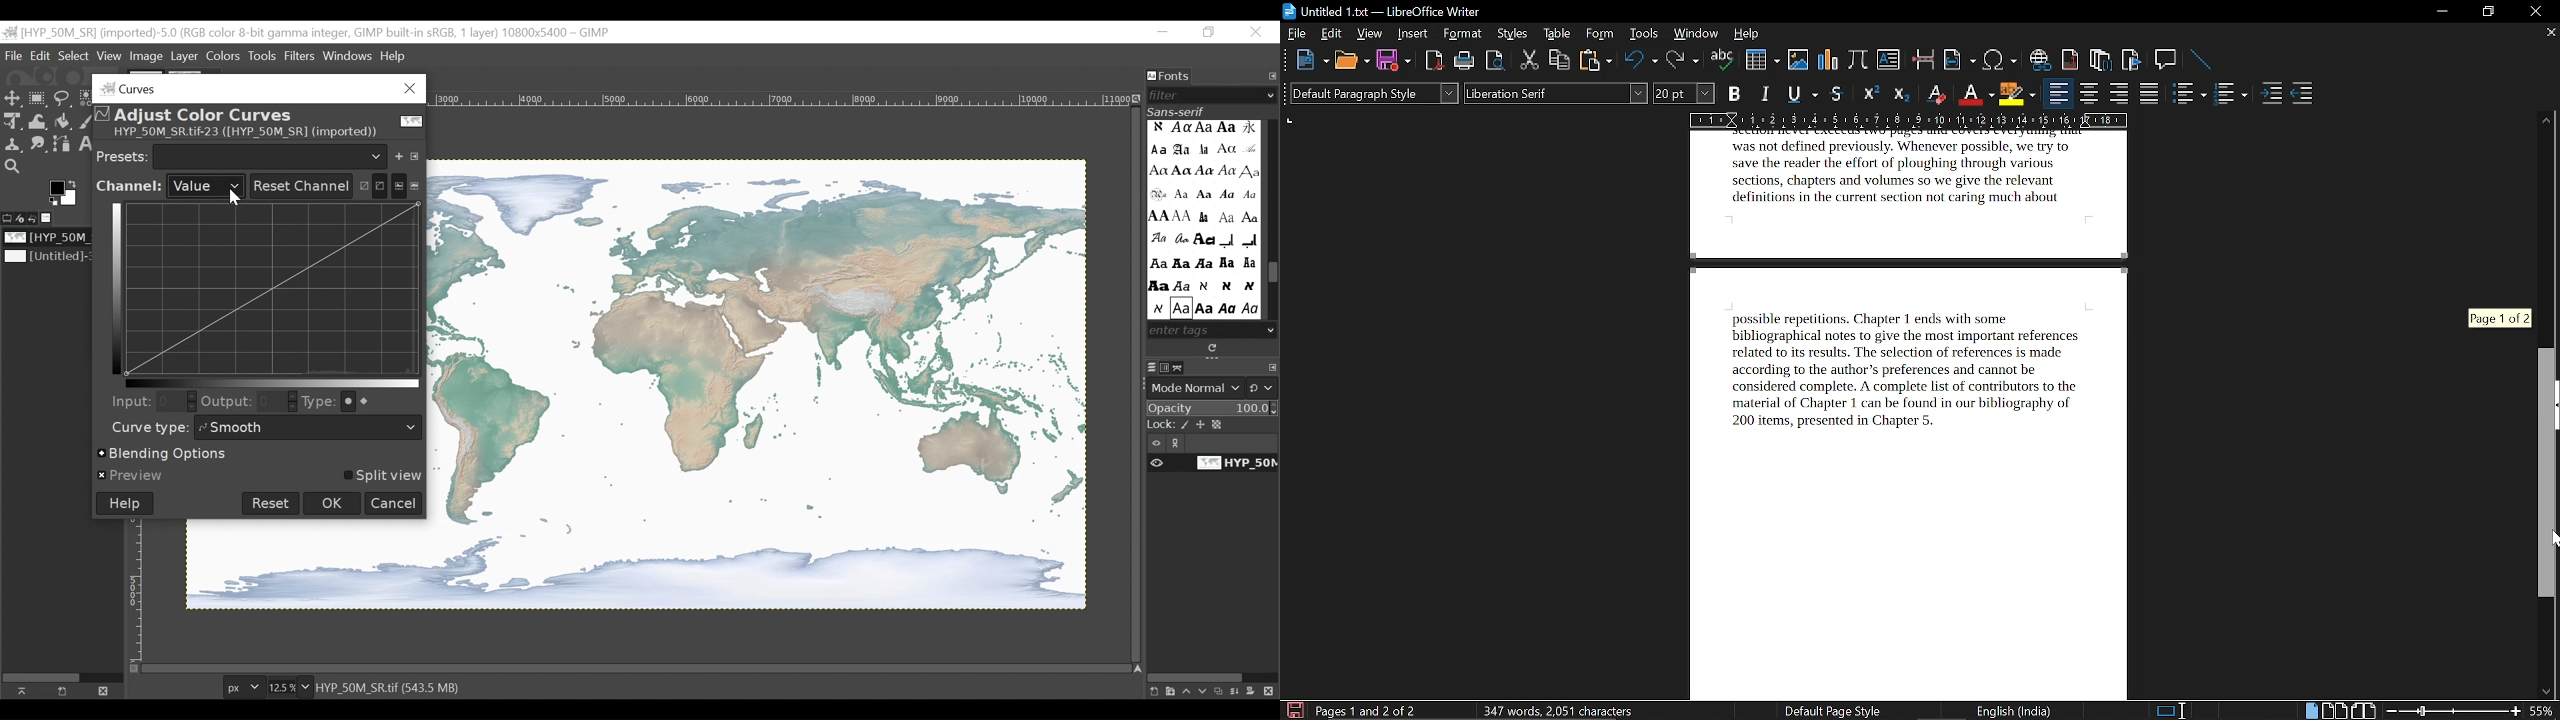 The width and height of the screenshot is (2576, 728). I want to click on minimize, so click(2442, 12).